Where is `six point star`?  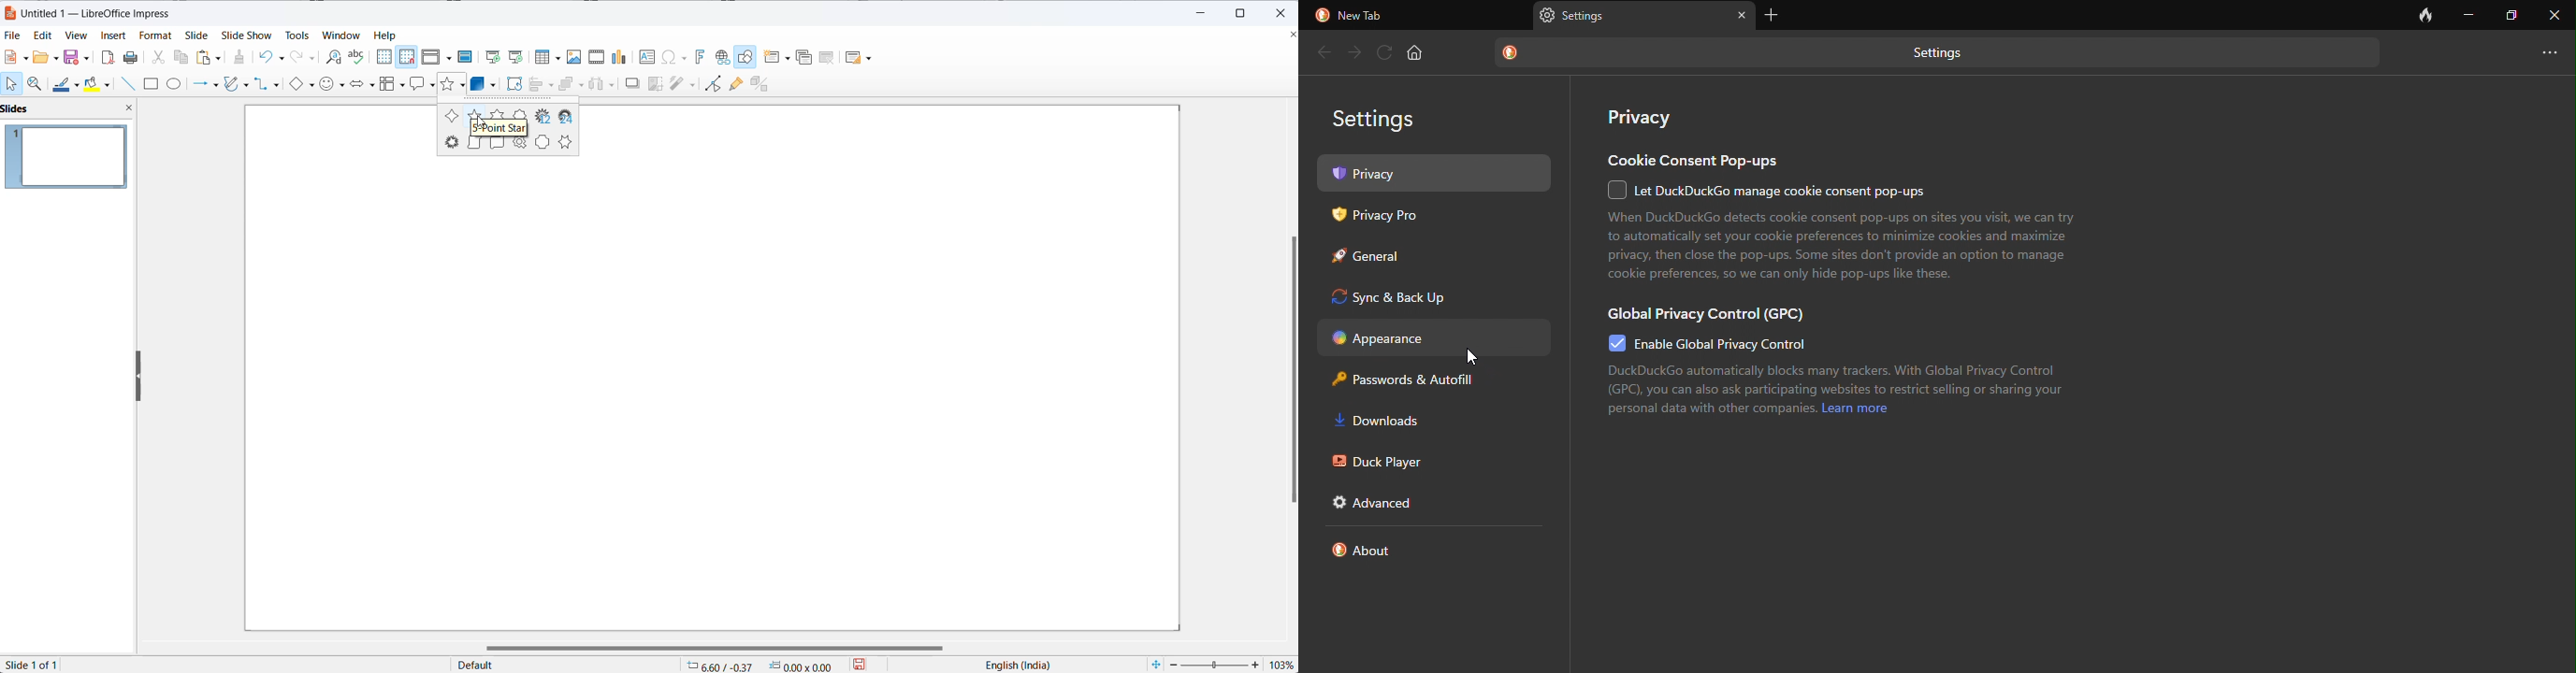
six point star is located at coordinates (501, 113).